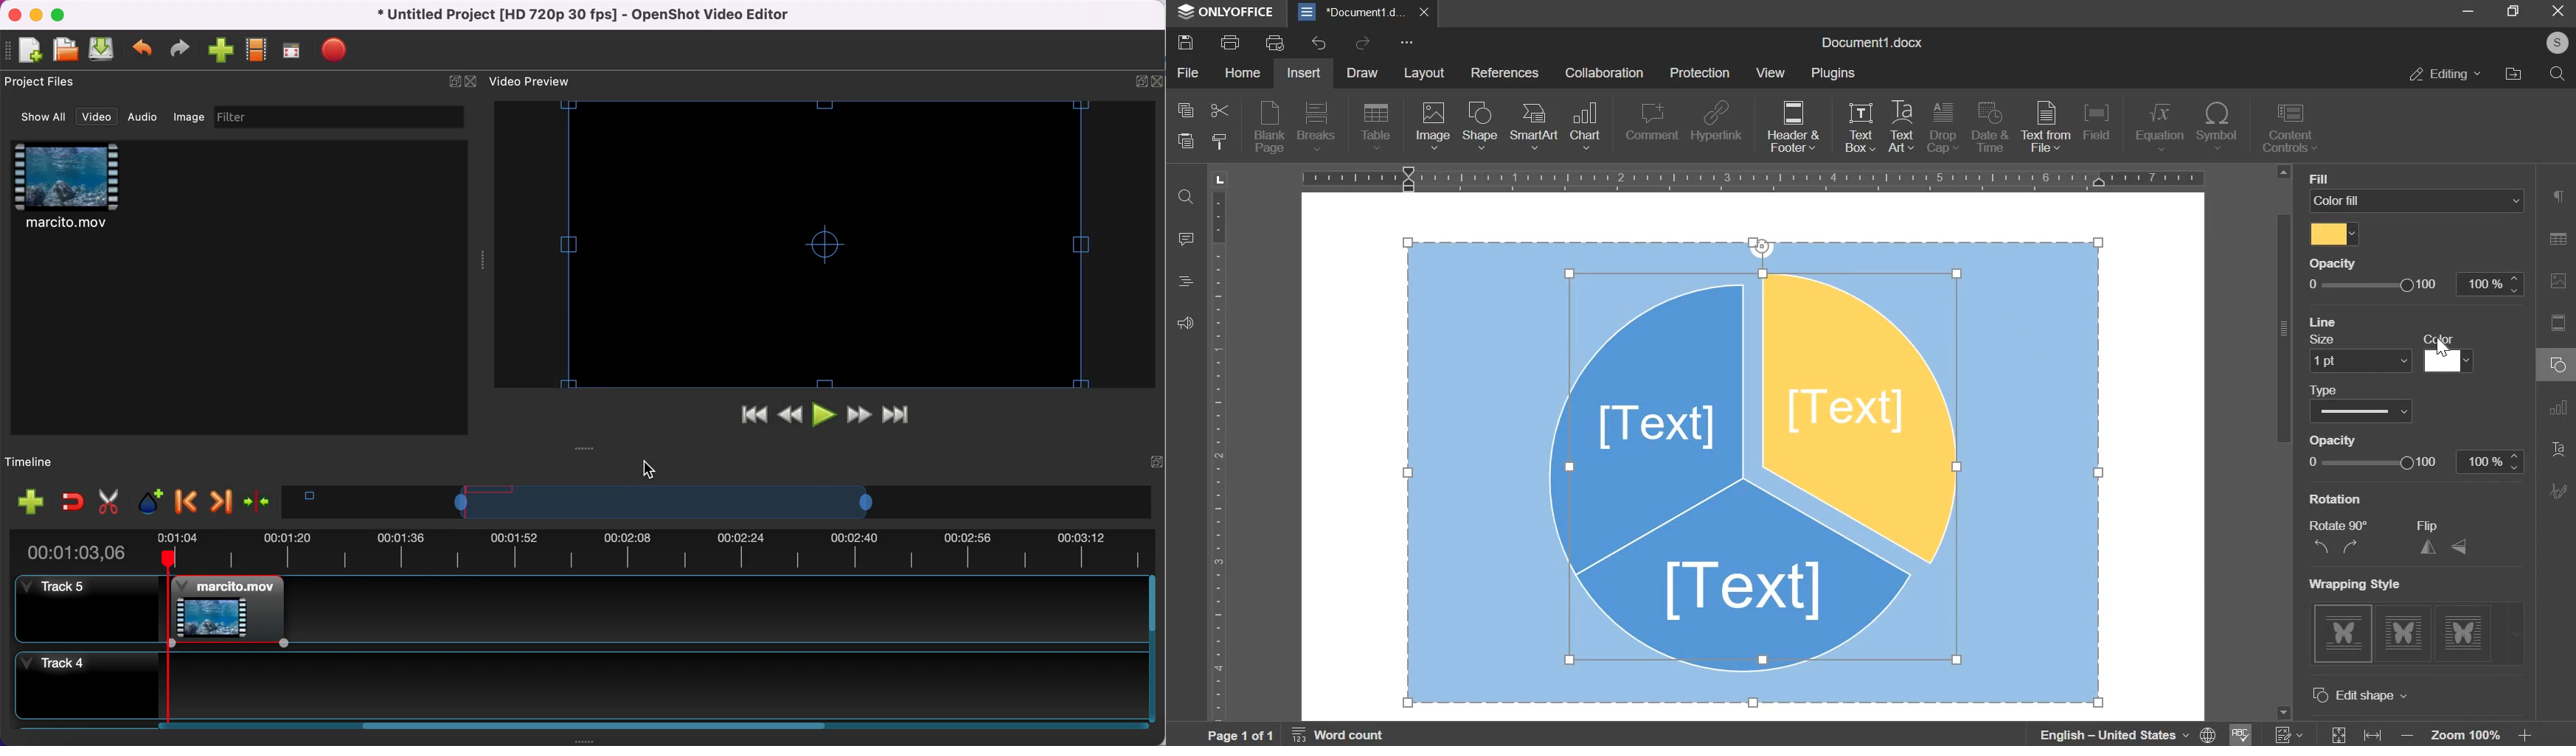  What do you see at coordinates (220, 502) in the screenshot?
I see `next marker` at bounding box center [220, 502].